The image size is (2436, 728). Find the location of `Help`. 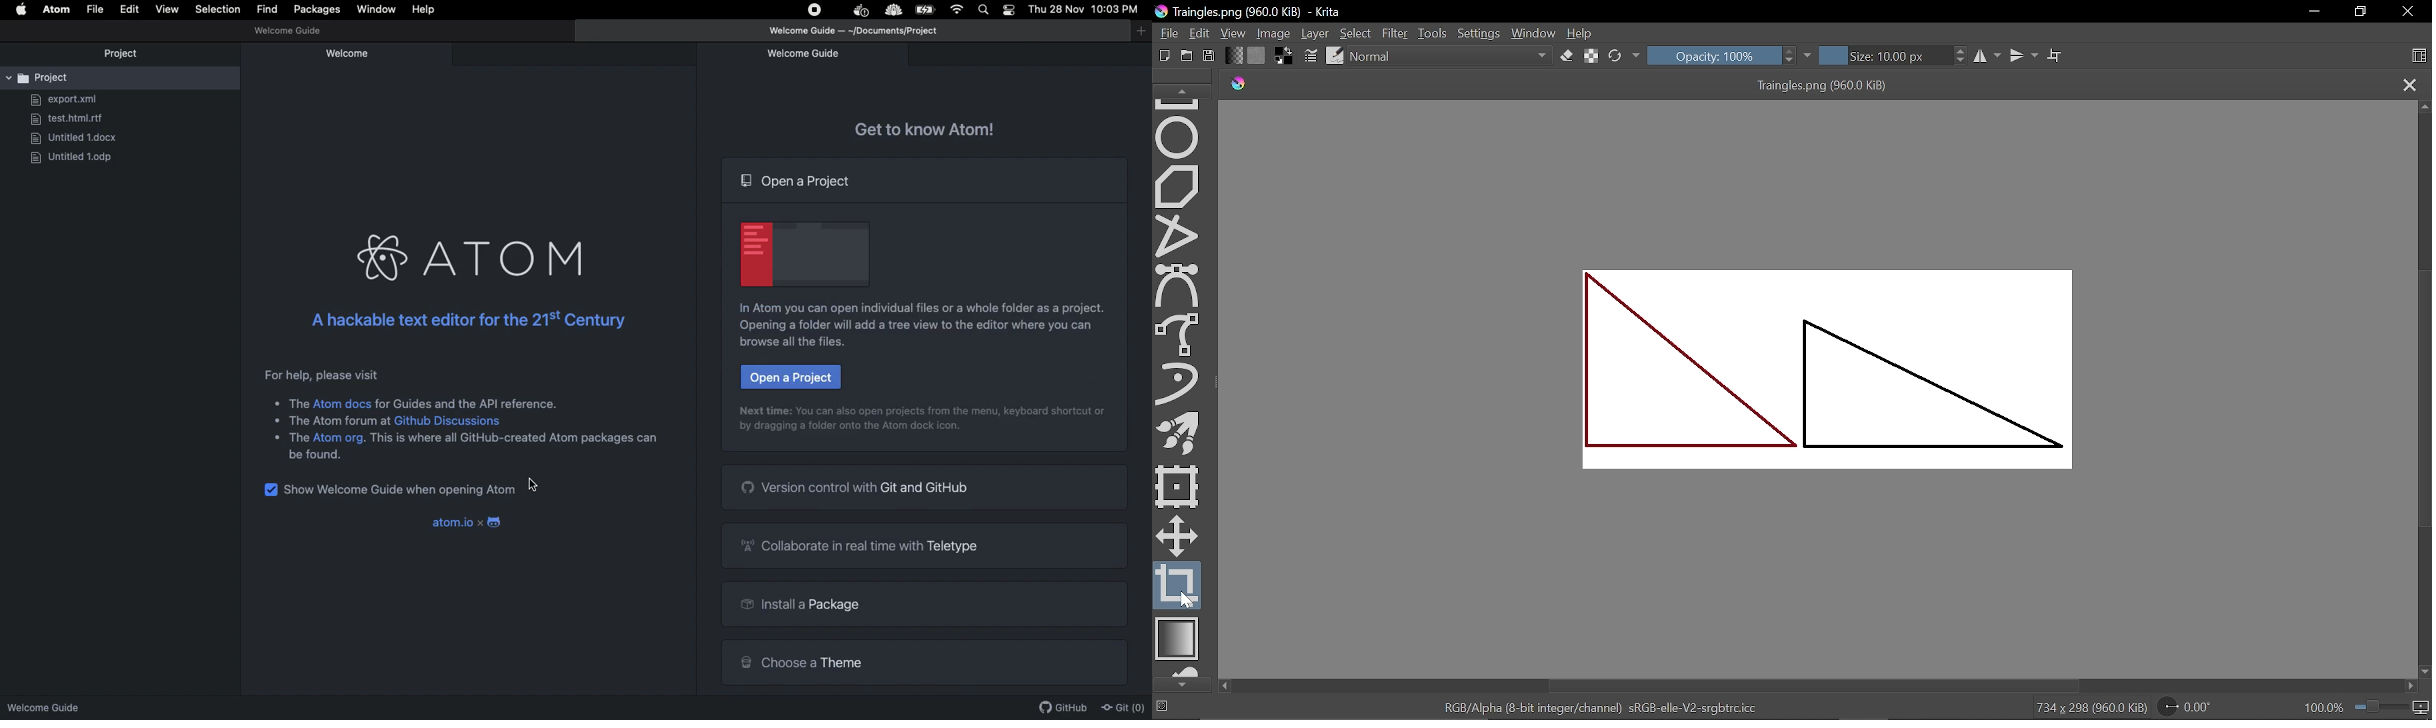

Help is located at coordinates (1582, 34).